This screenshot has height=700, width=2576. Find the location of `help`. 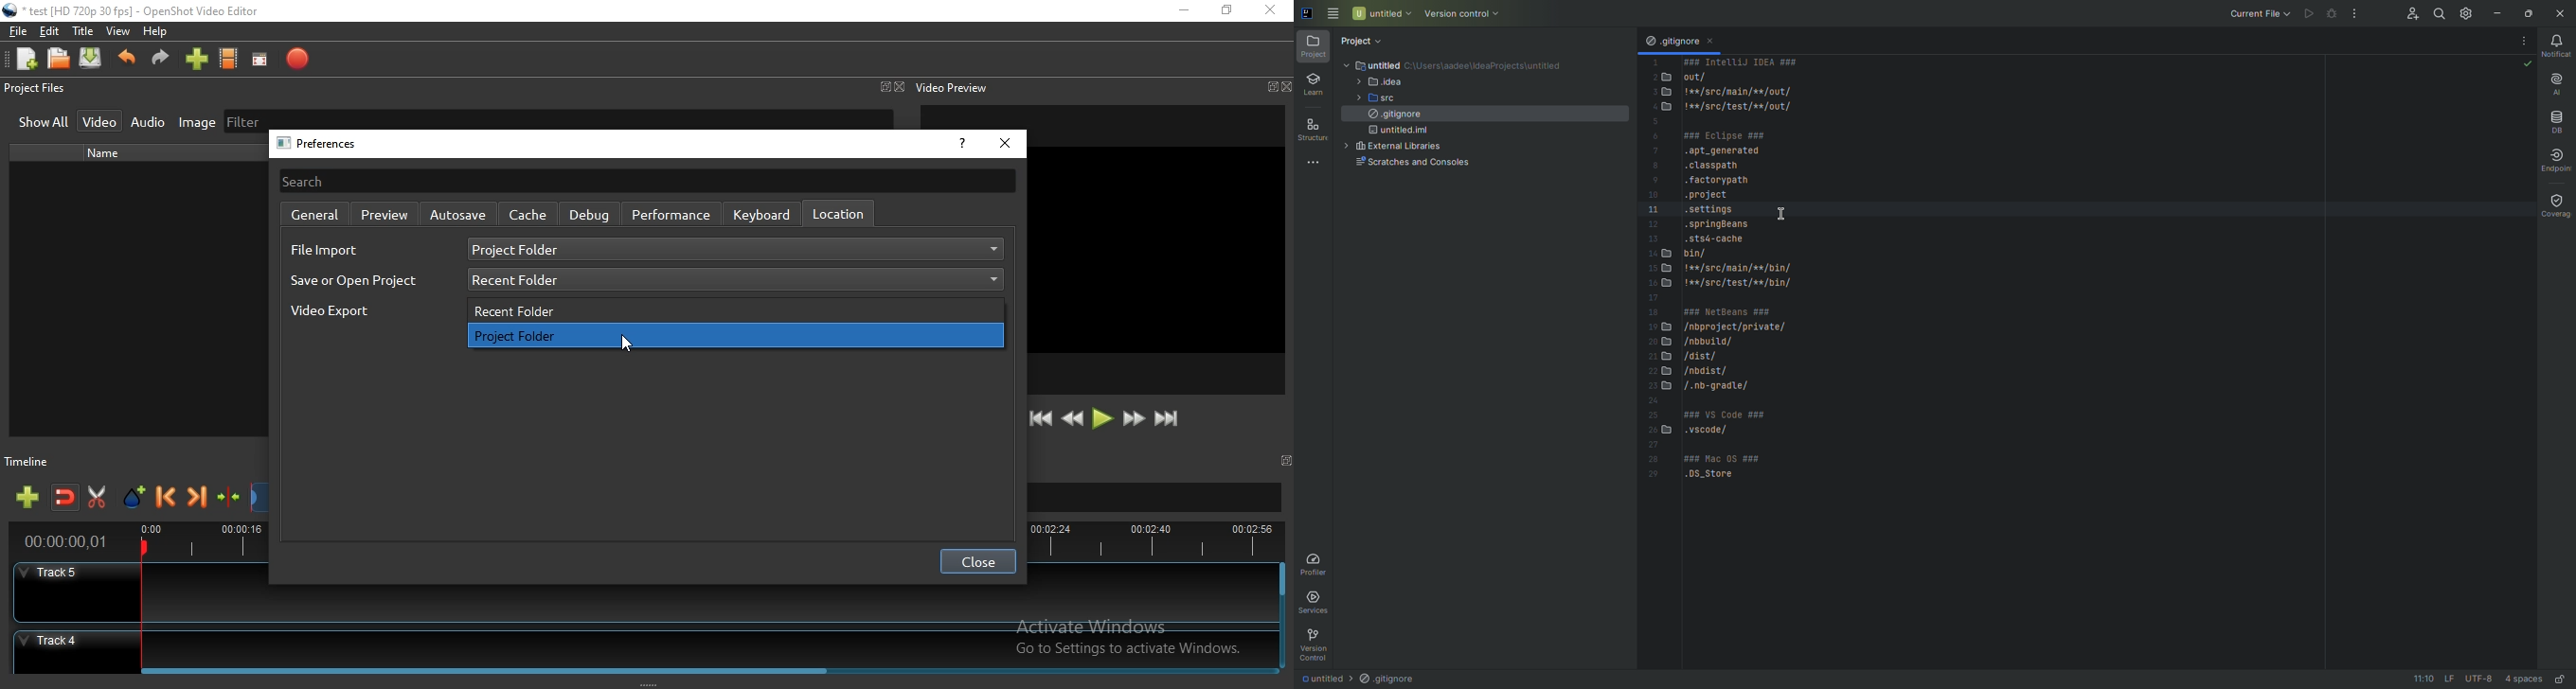

help is located at coordinates (960, 146).